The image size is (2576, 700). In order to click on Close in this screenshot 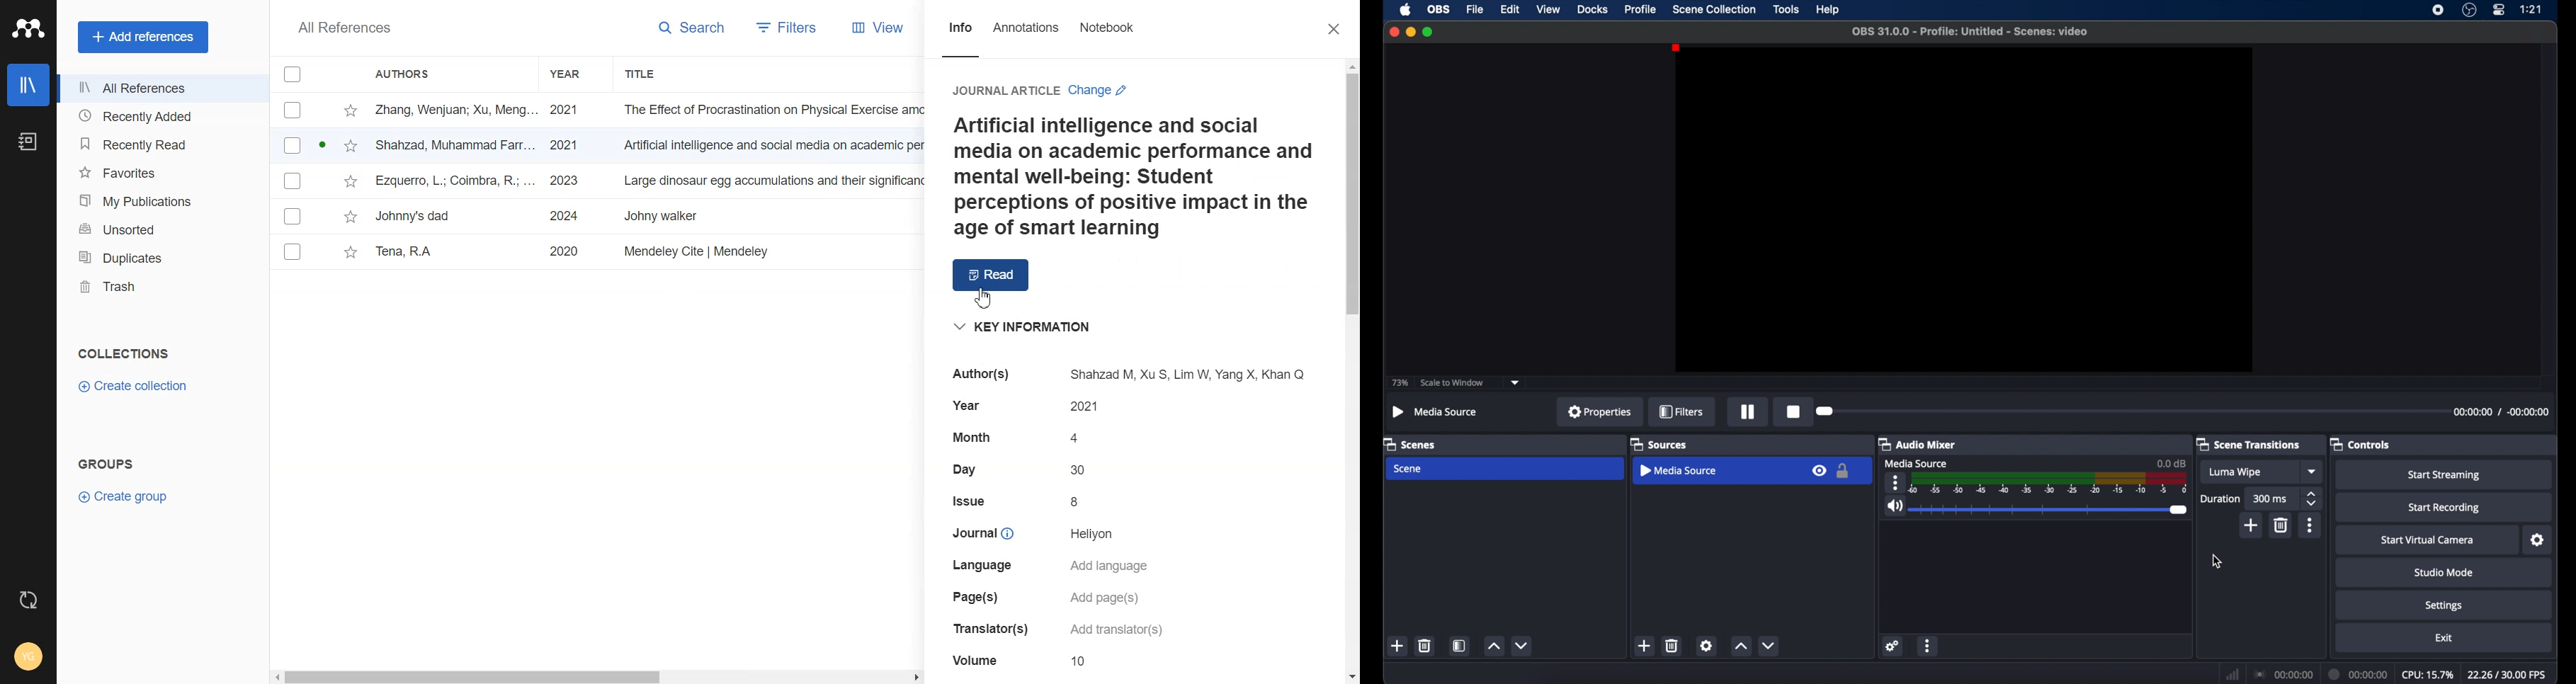, I will do `click(1336, 28)`.